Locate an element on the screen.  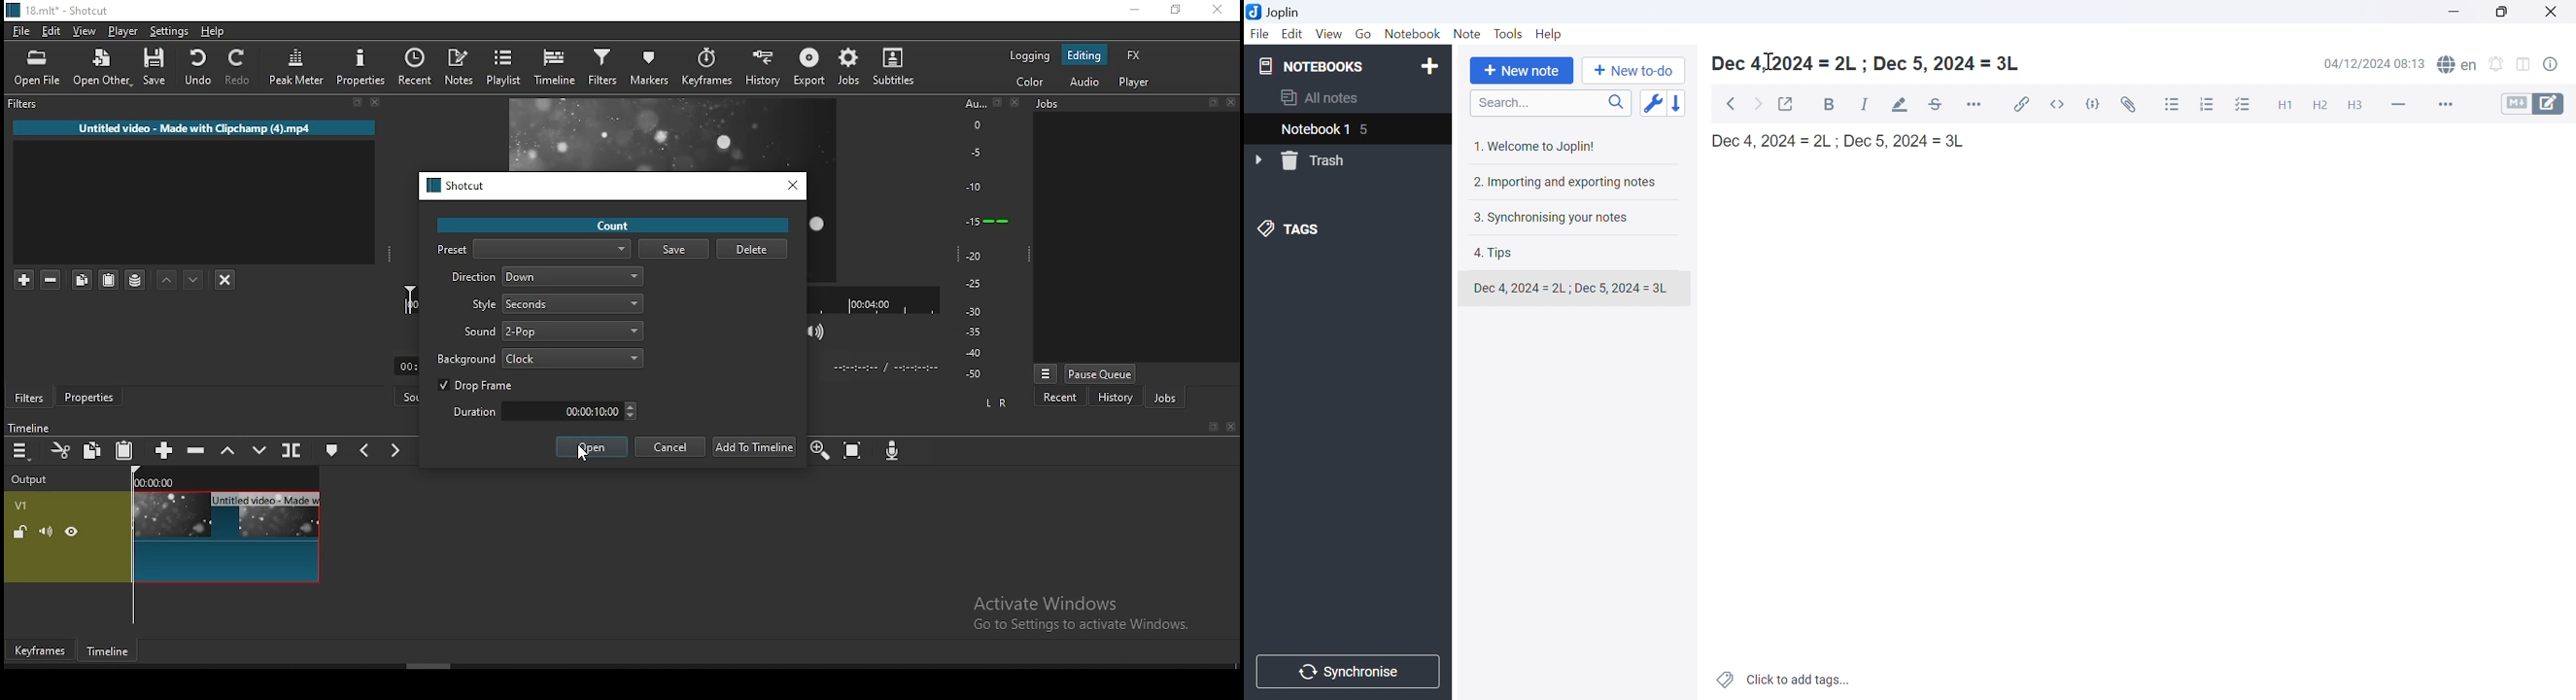
Dec 4, 2024 = 2L ; Dec 5, 2024 = 3L is located at coordinates (1844, 141).